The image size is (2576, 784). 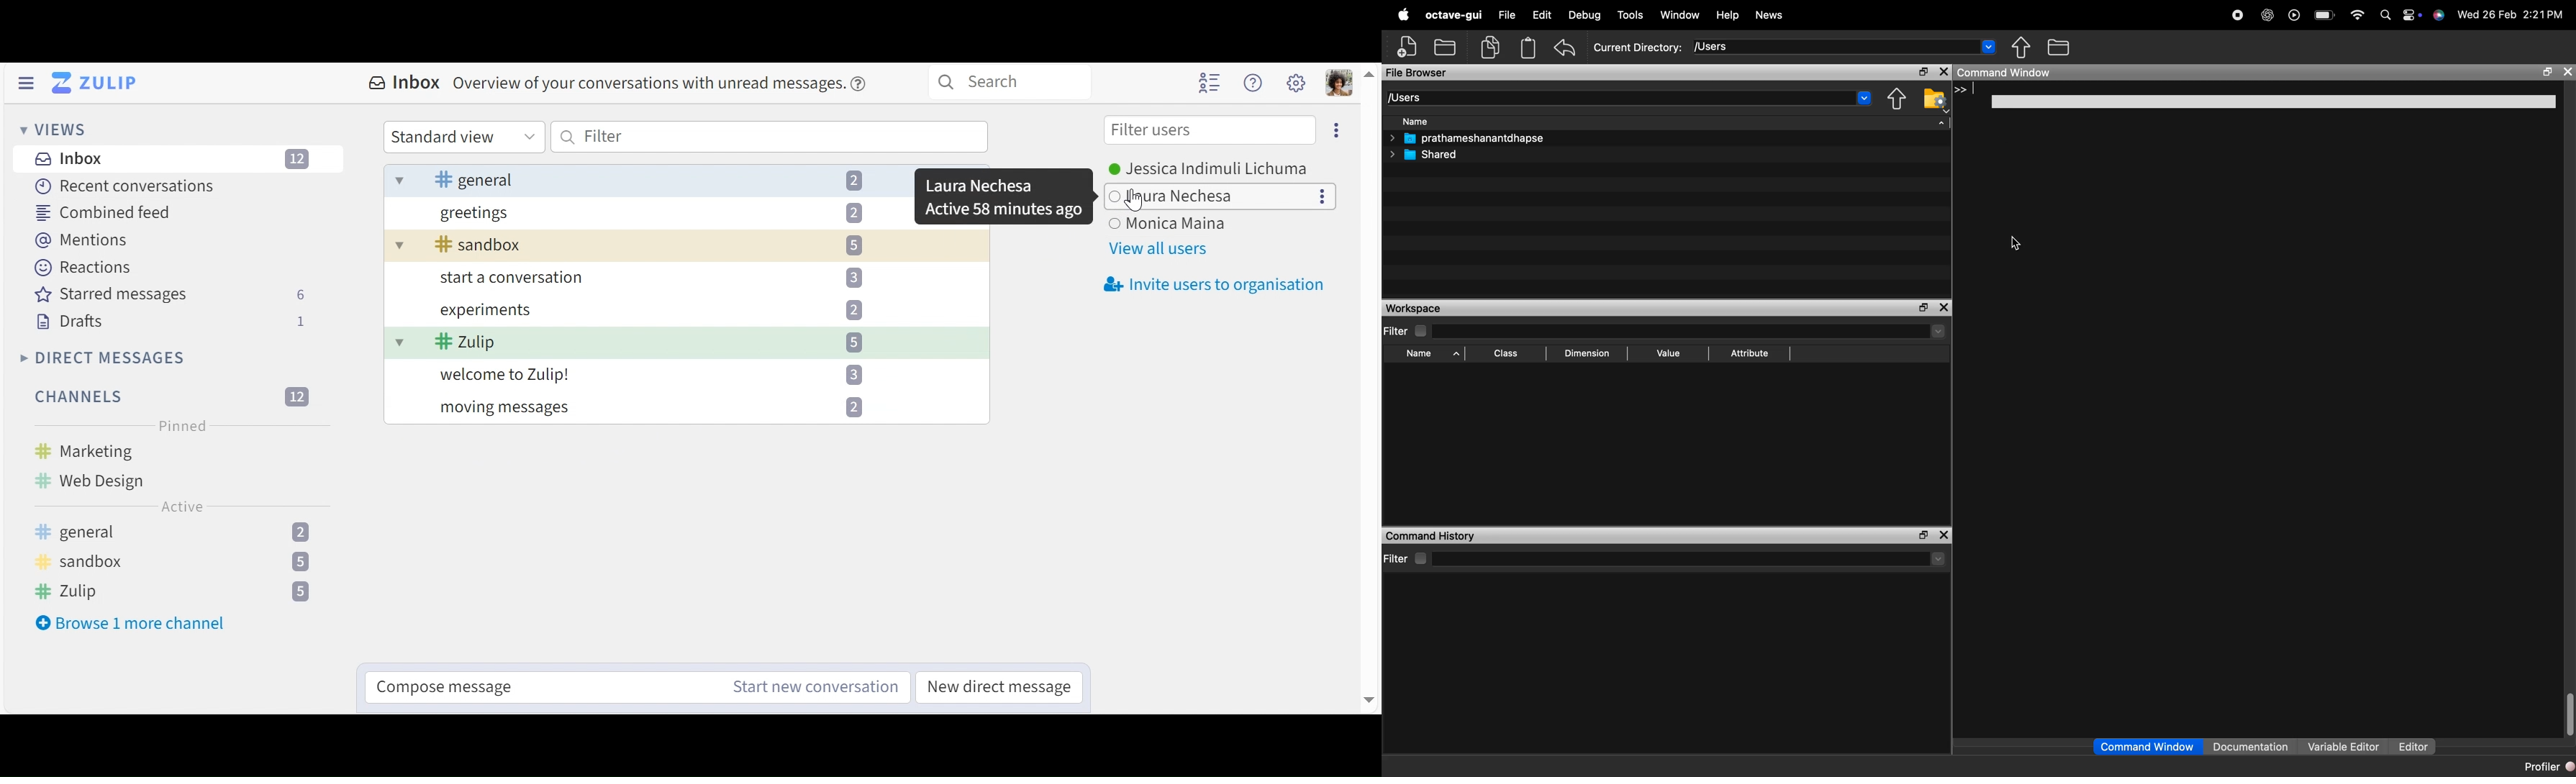 What do you see at coordinates (83, 266) in the screenshot?
I see `Reaction` at bounding box center [83, 266].